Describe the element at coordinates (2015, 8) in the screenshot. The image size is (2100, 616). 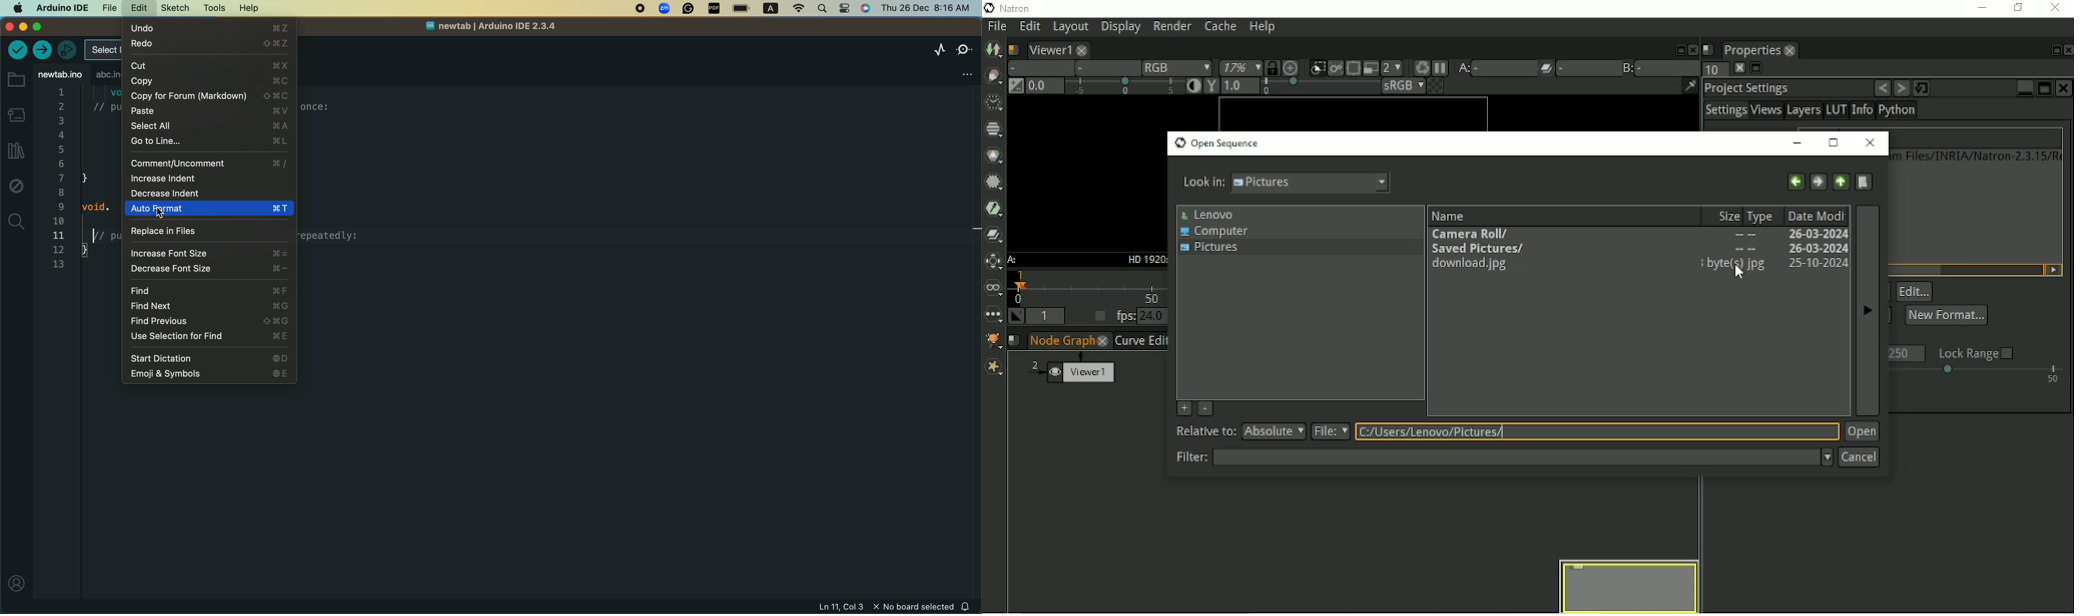
I see `Restore down` at that location.